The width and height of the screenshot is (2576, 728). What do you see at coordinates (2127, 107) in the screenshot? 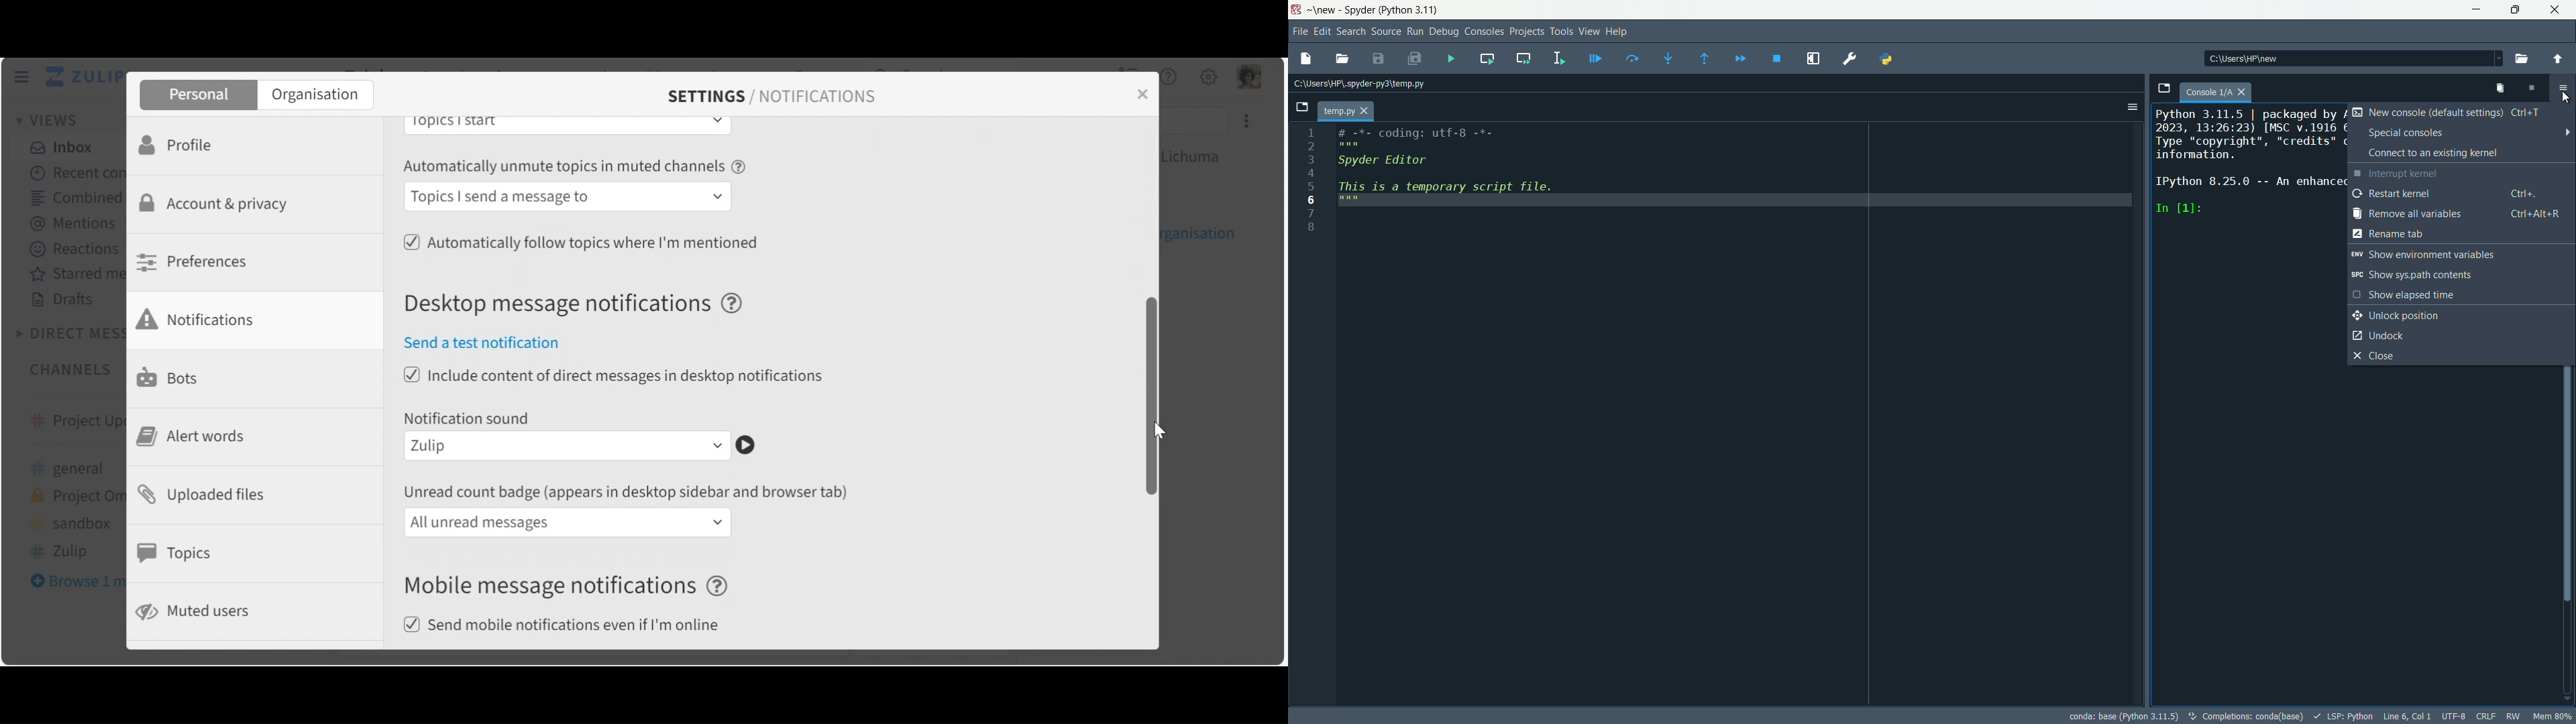
I see `options` at bounding box center [2127, 107].